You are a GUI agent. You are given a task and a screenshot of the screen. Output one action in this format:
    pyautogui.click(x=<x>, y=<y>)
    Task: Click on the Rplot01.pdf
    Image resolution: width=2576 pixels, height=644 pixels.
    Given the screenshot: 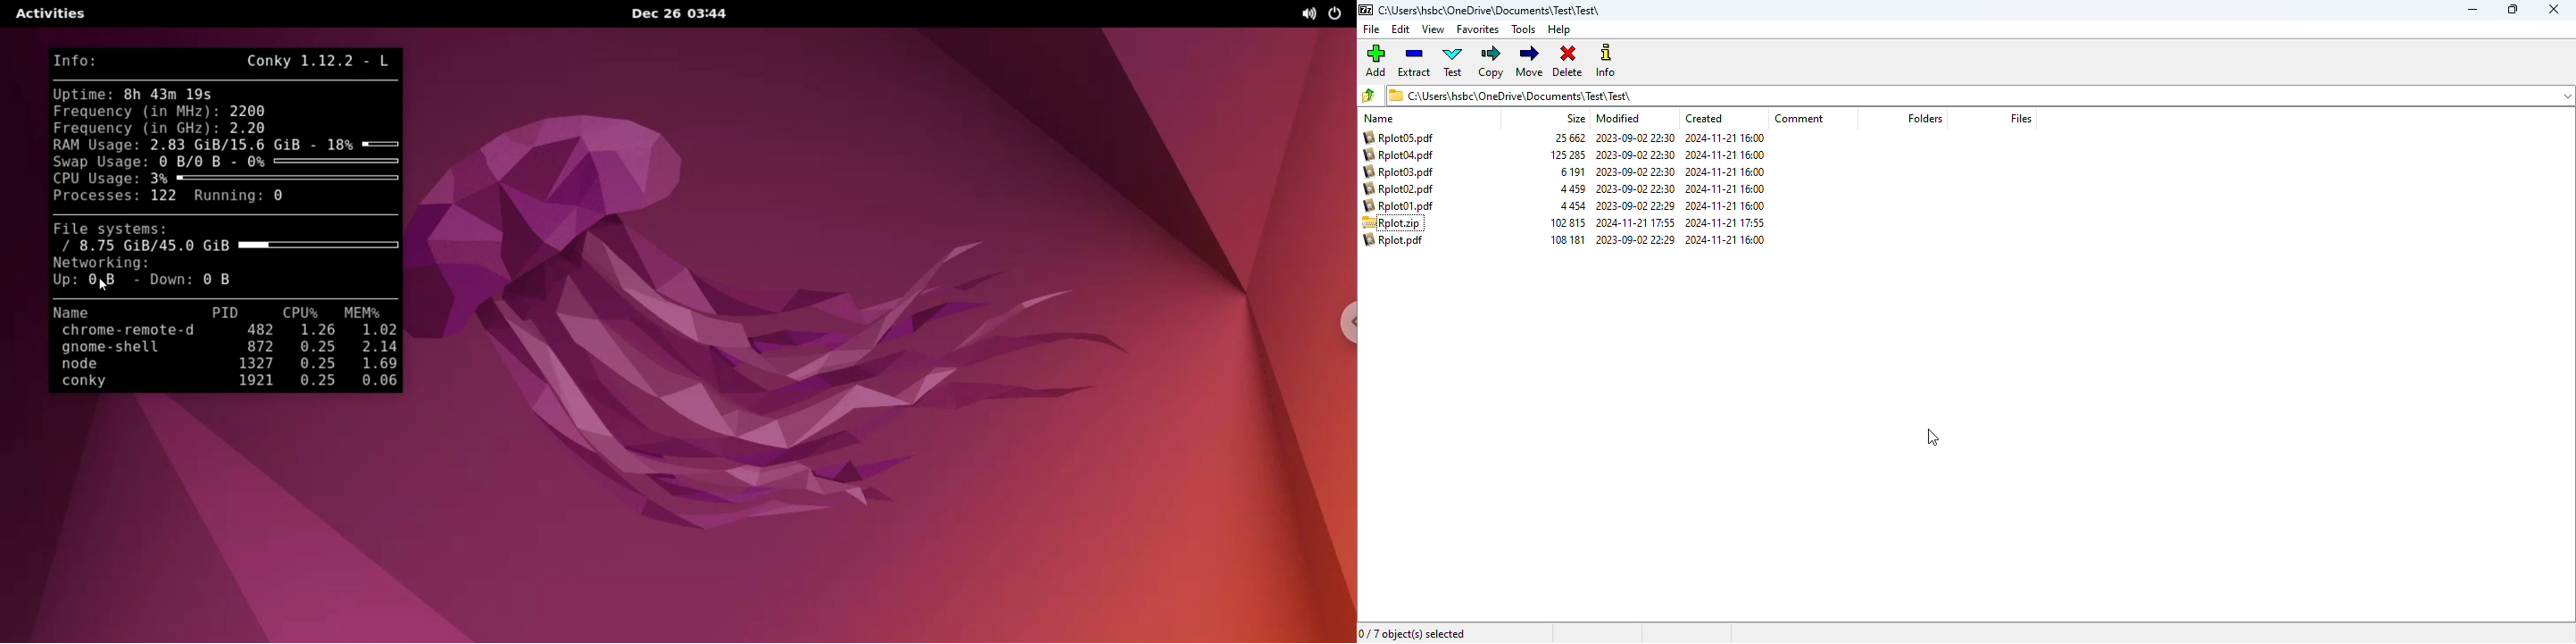 What is the action you would take?
    pyautogui.click(x=1400, y=206)
    